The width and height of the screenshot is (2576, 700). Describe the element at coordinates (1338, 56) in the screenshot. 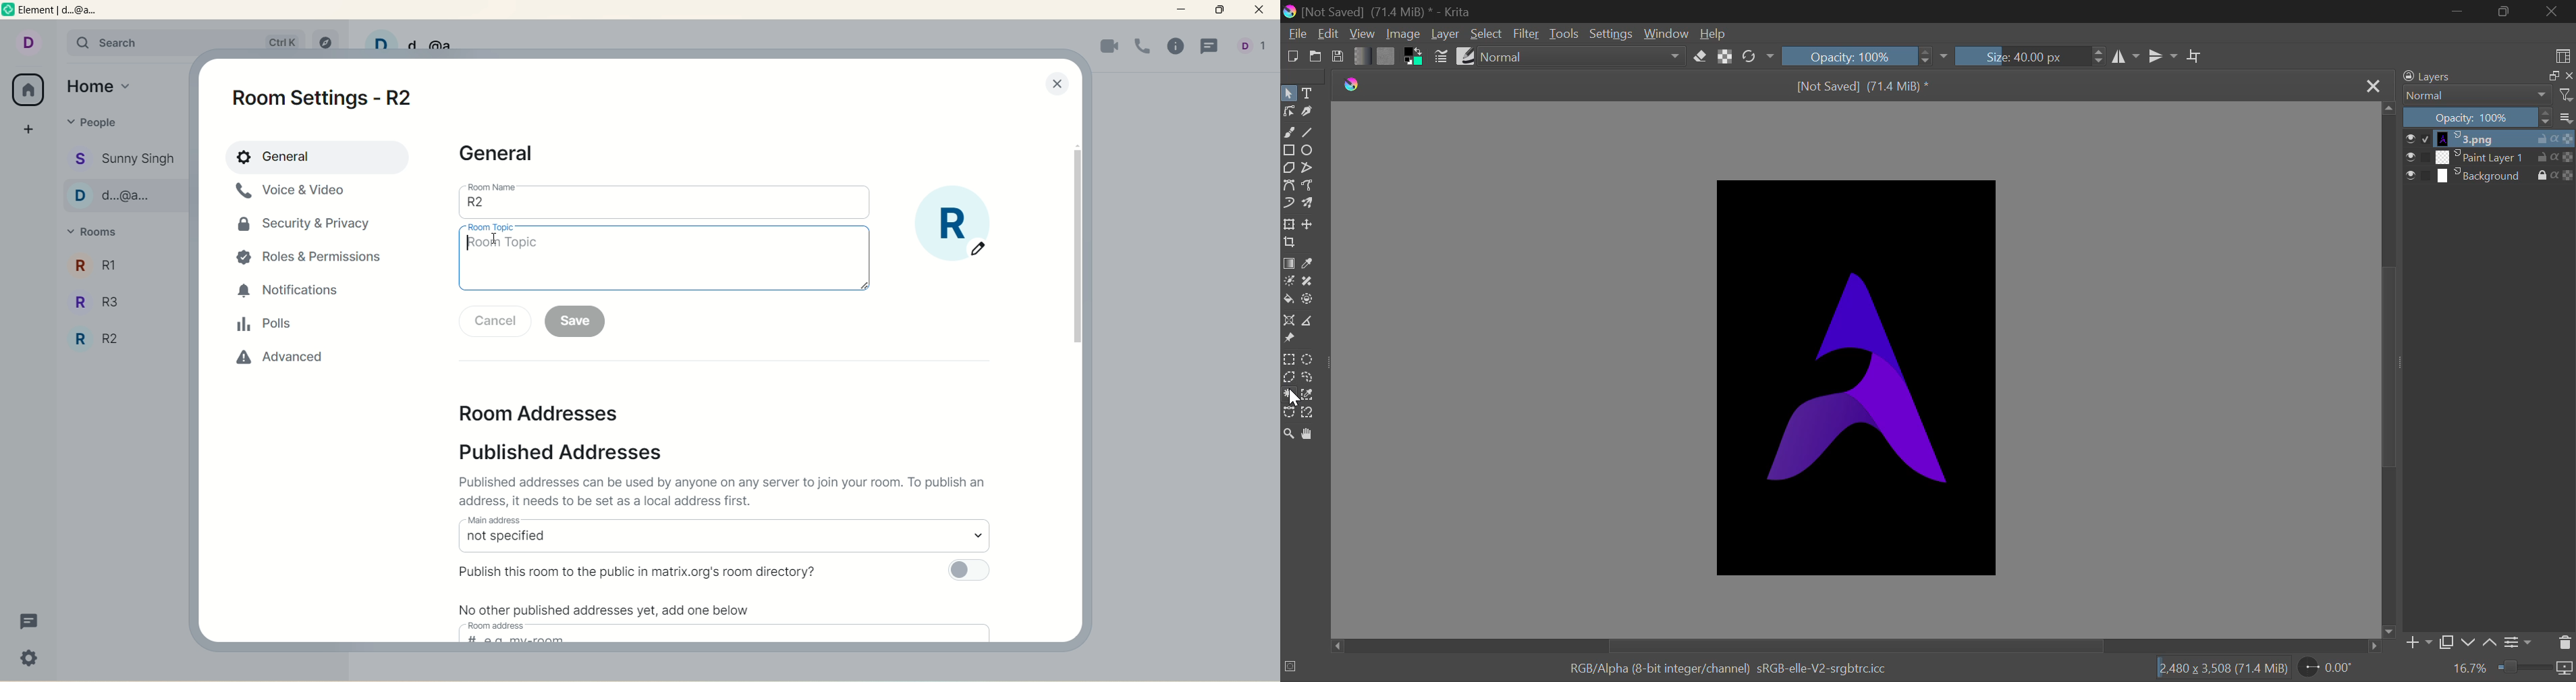

I see `Save` at that location.